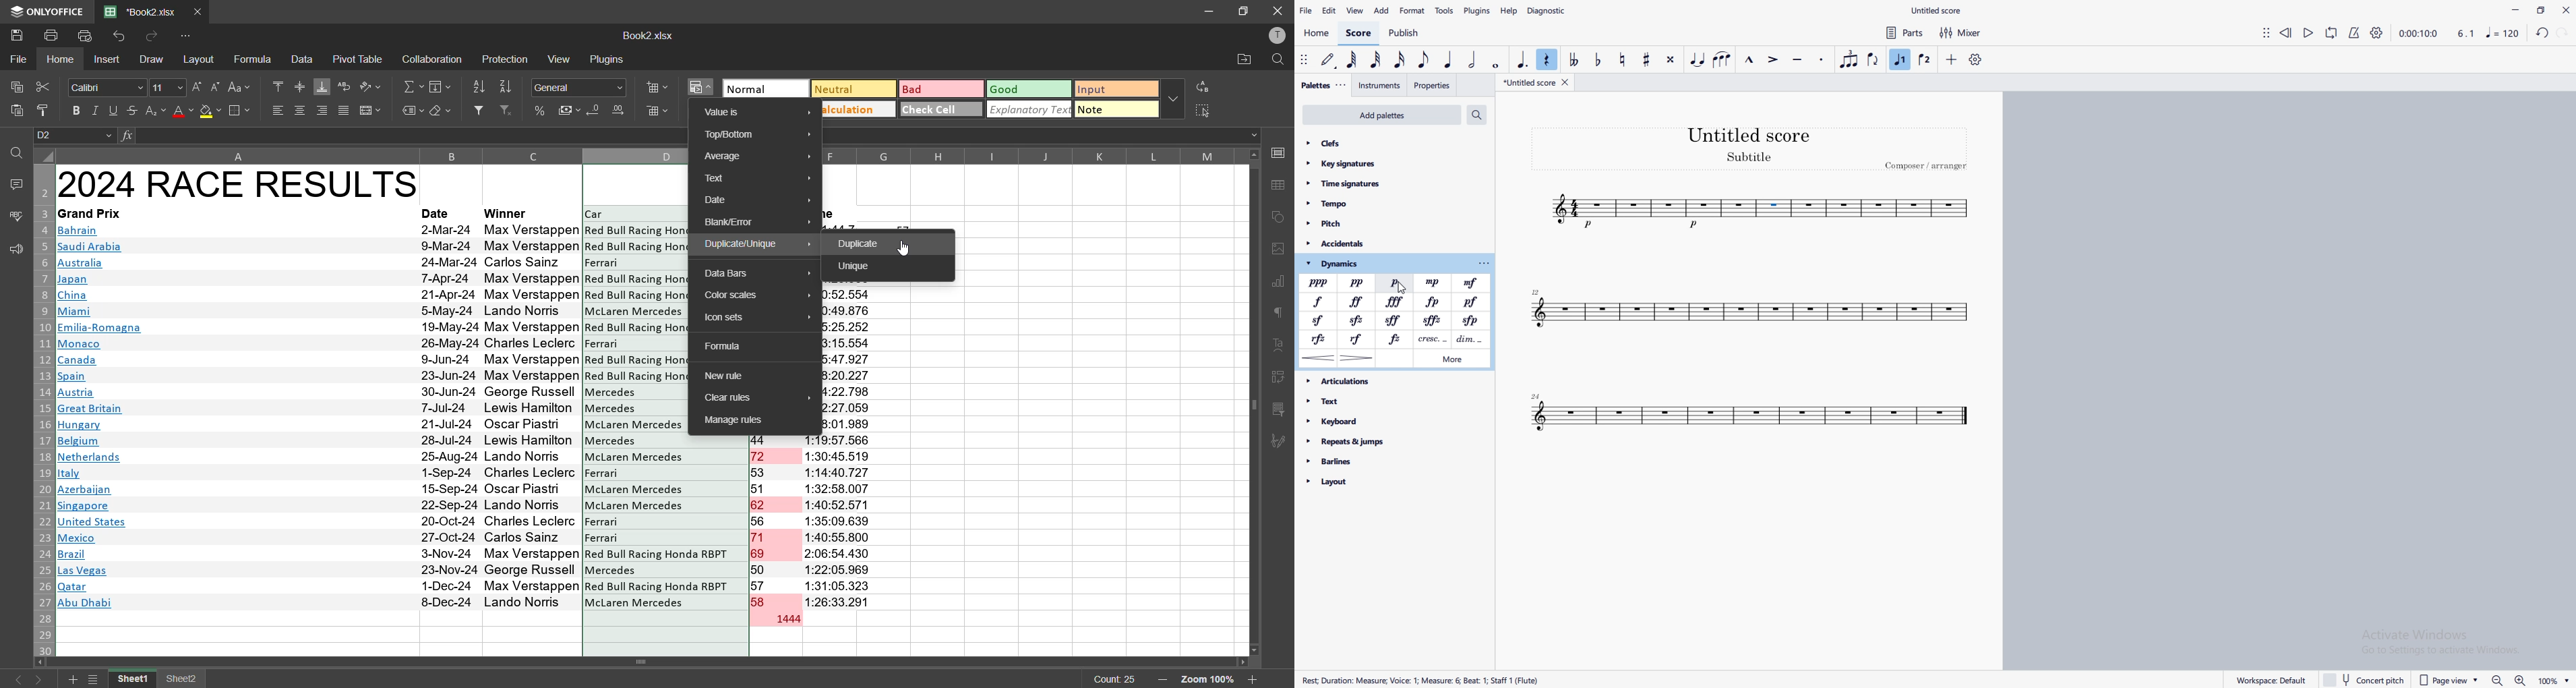 The width and height of the screenshot is (2576, 700). Describe the element at coordinates (2419, 32) in the screenshot. I see `time` at that location.